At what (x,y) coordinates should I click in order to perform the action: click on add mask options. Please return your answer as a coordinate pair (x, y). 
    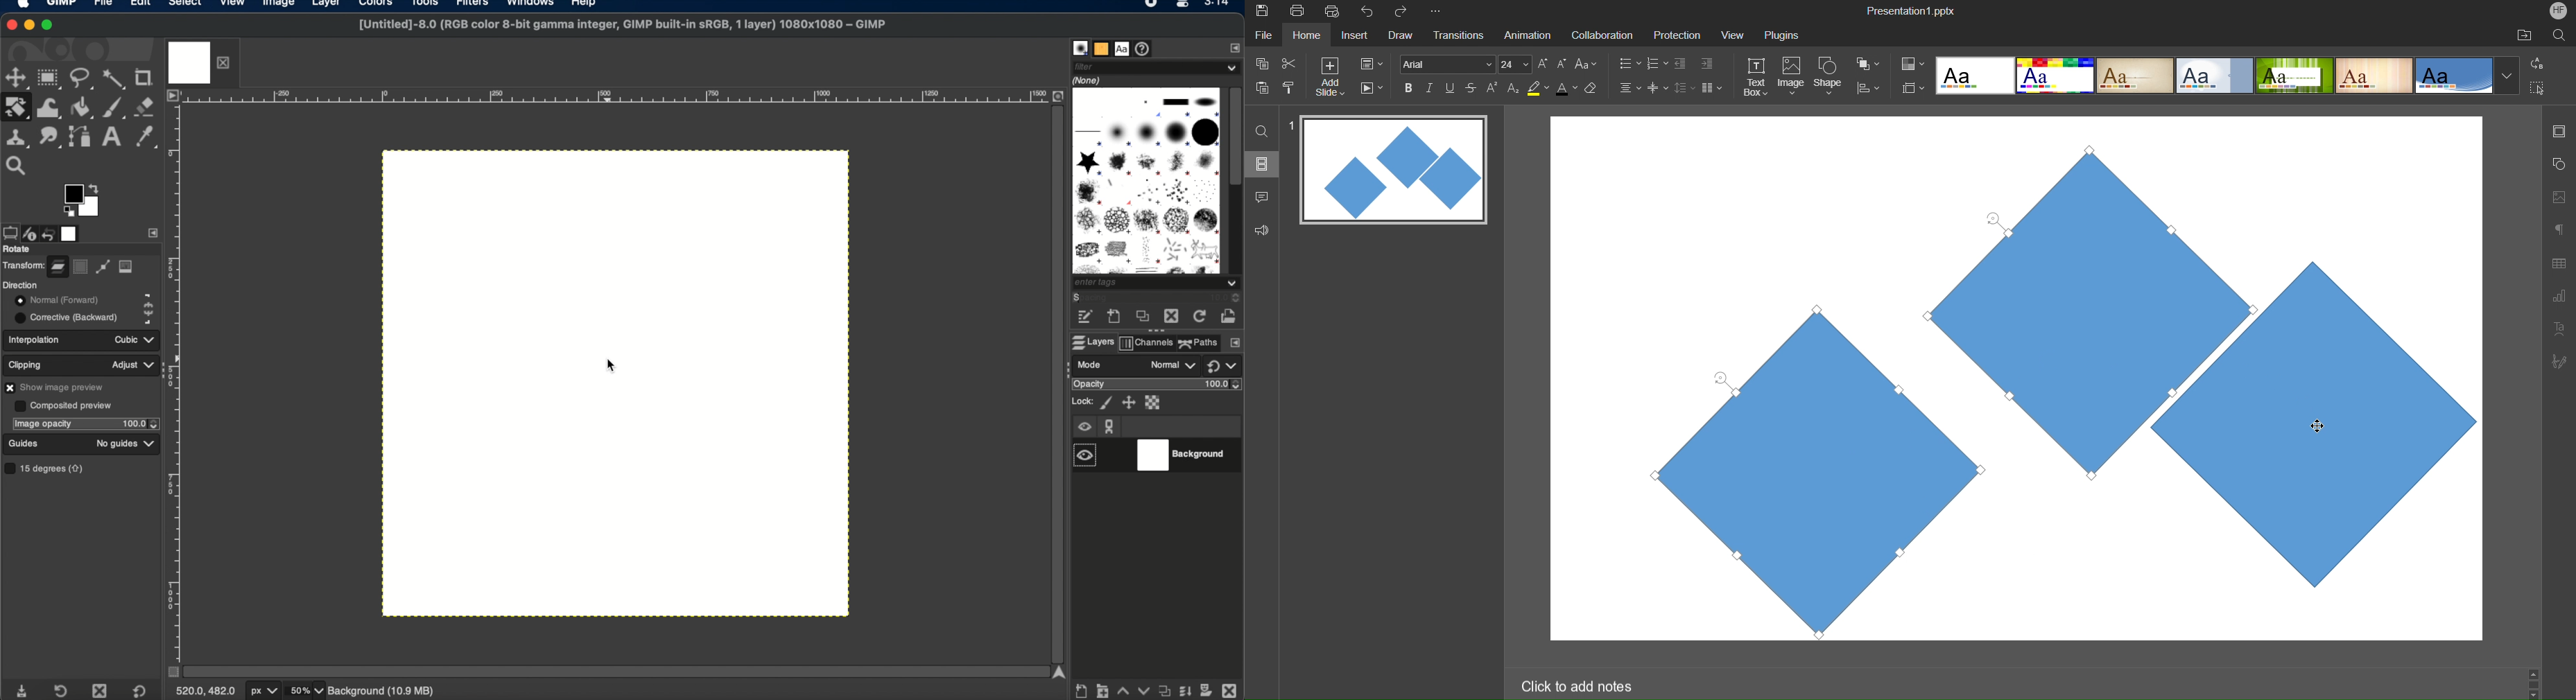
    Looking at the image, I should click on (1207, 689).